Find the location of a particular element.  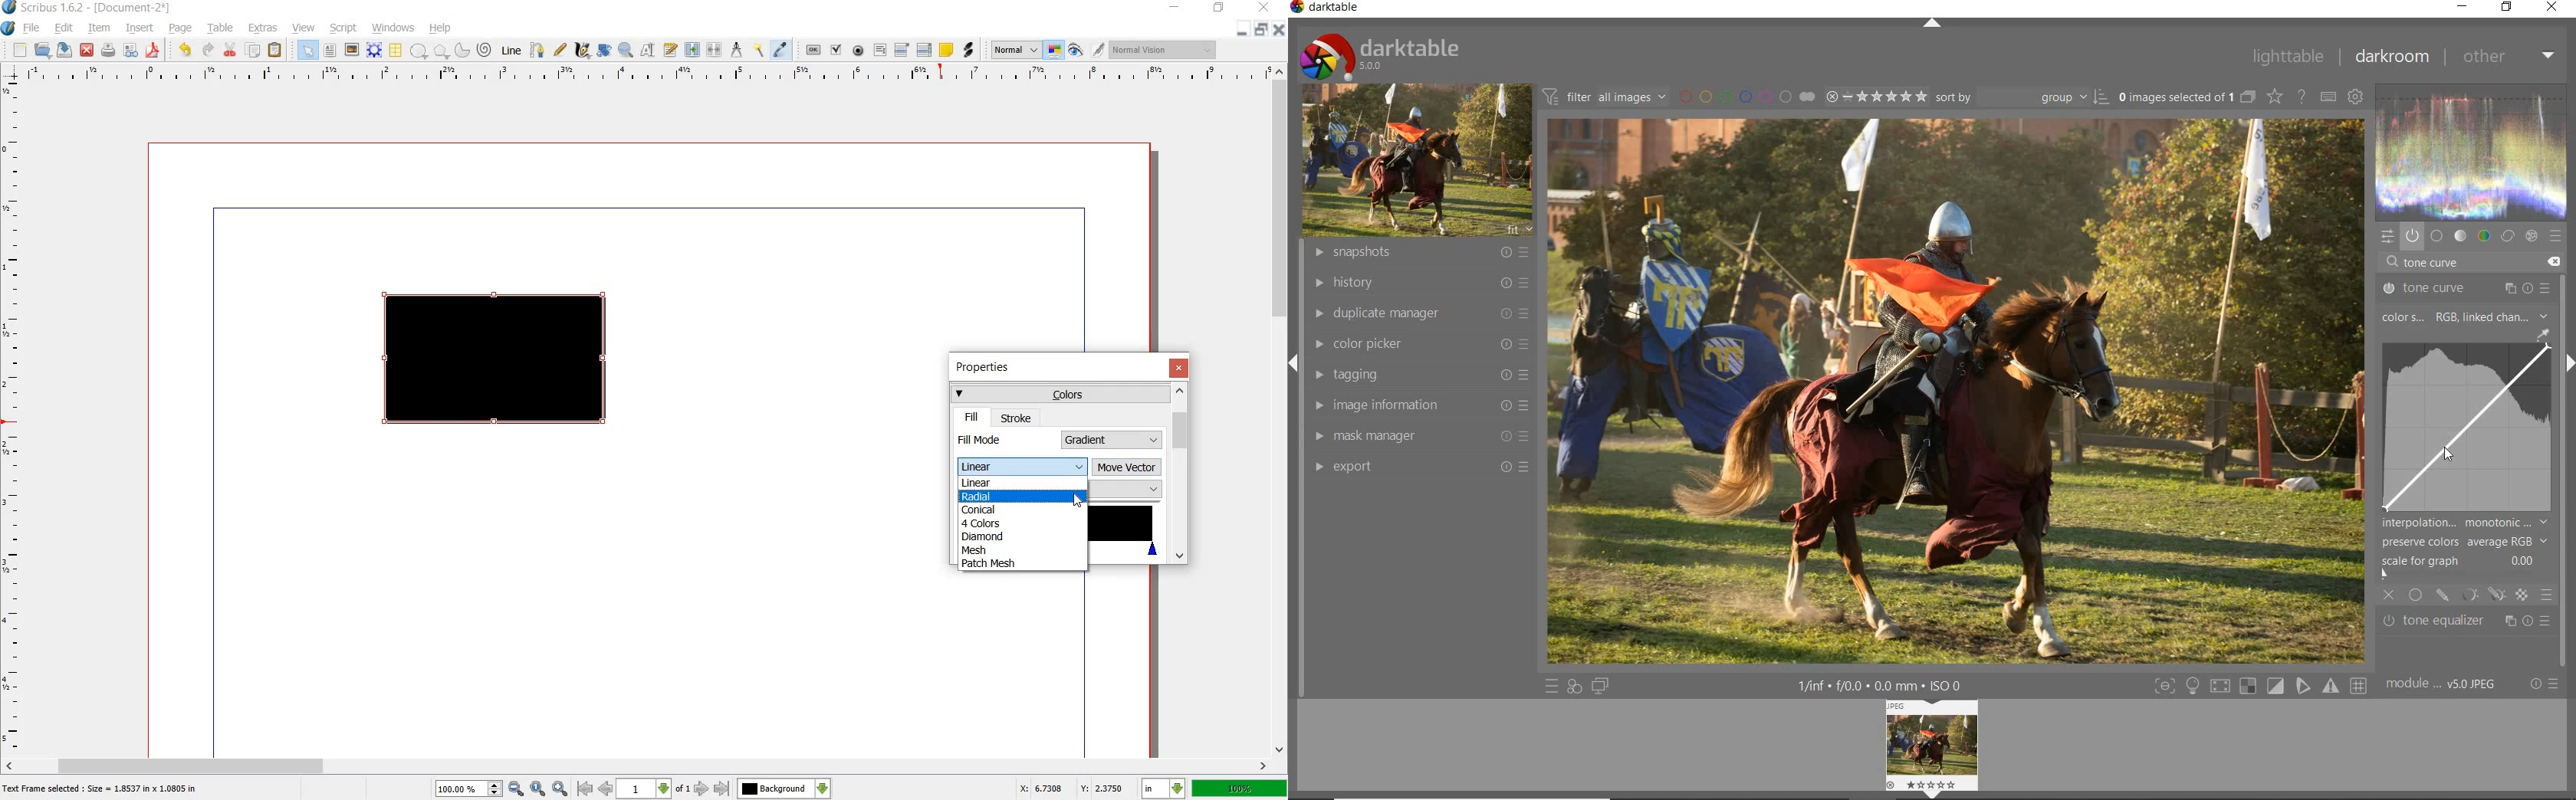

stroke is located at coordinates (1017, 418).